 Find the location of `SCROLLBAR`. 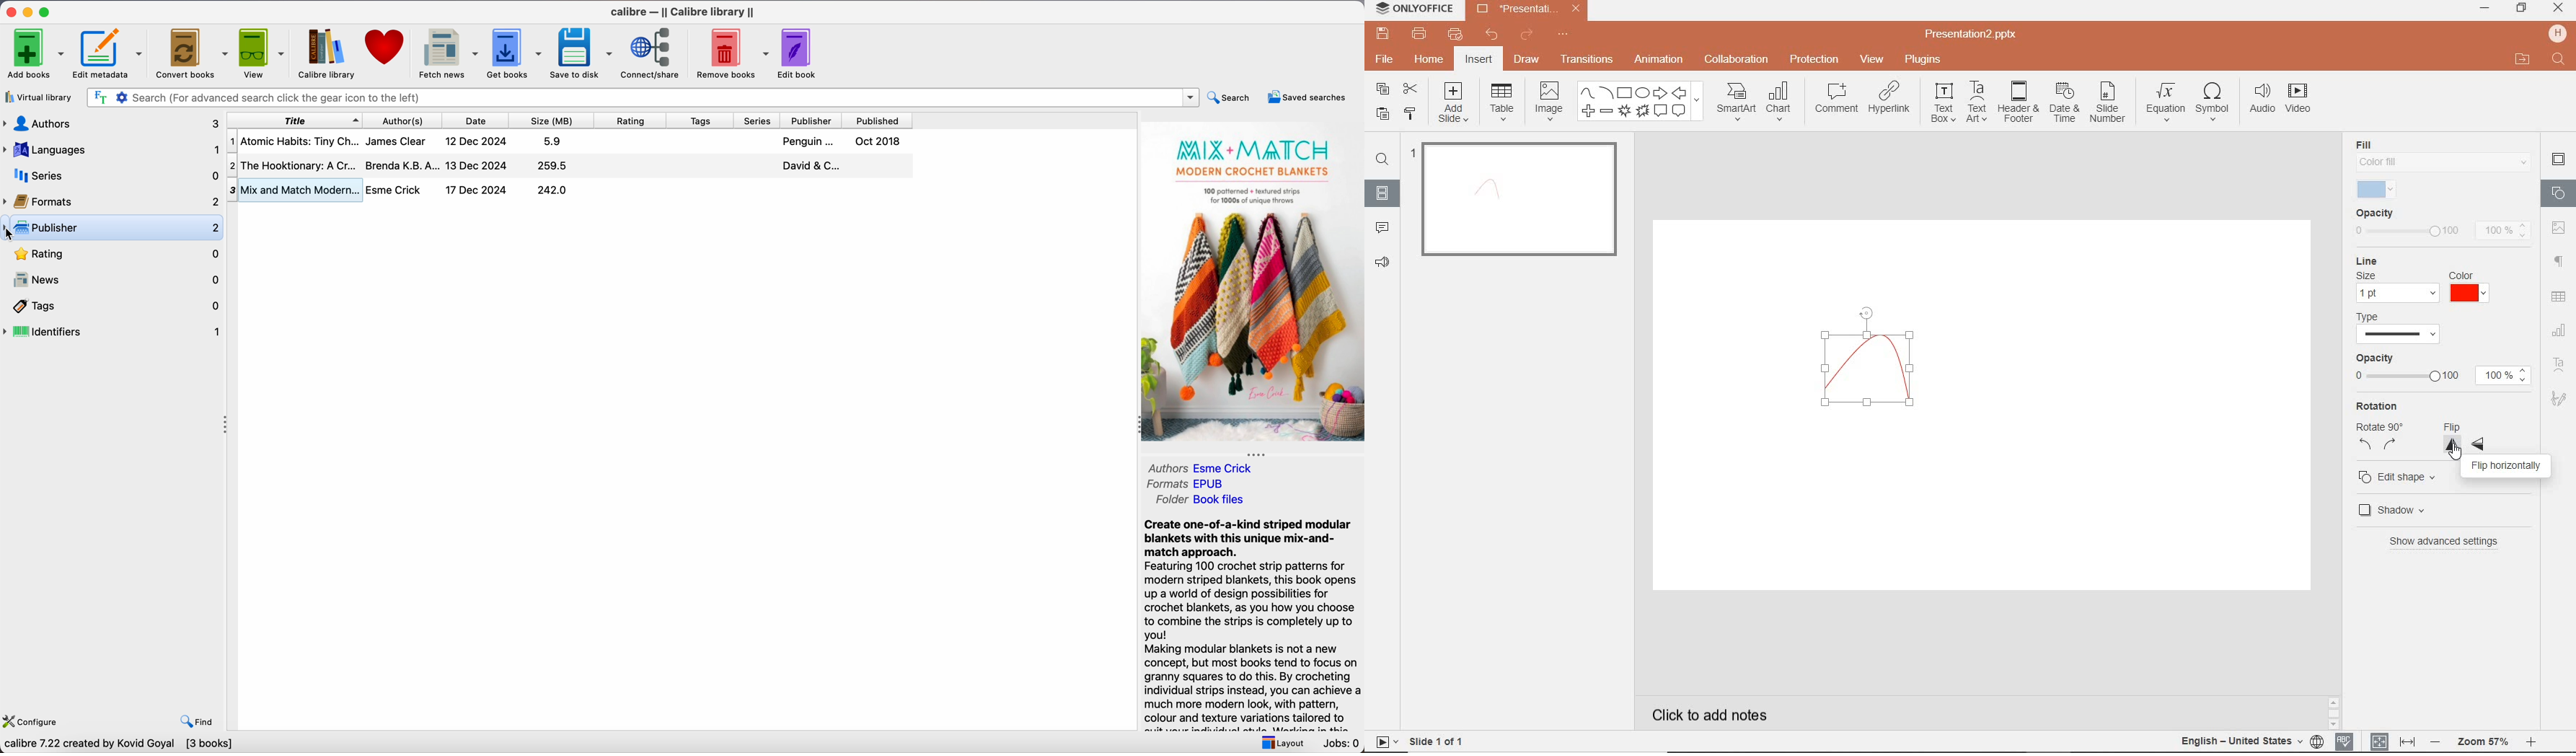

SCROLLBAR is located at coordinates (2334, 711).